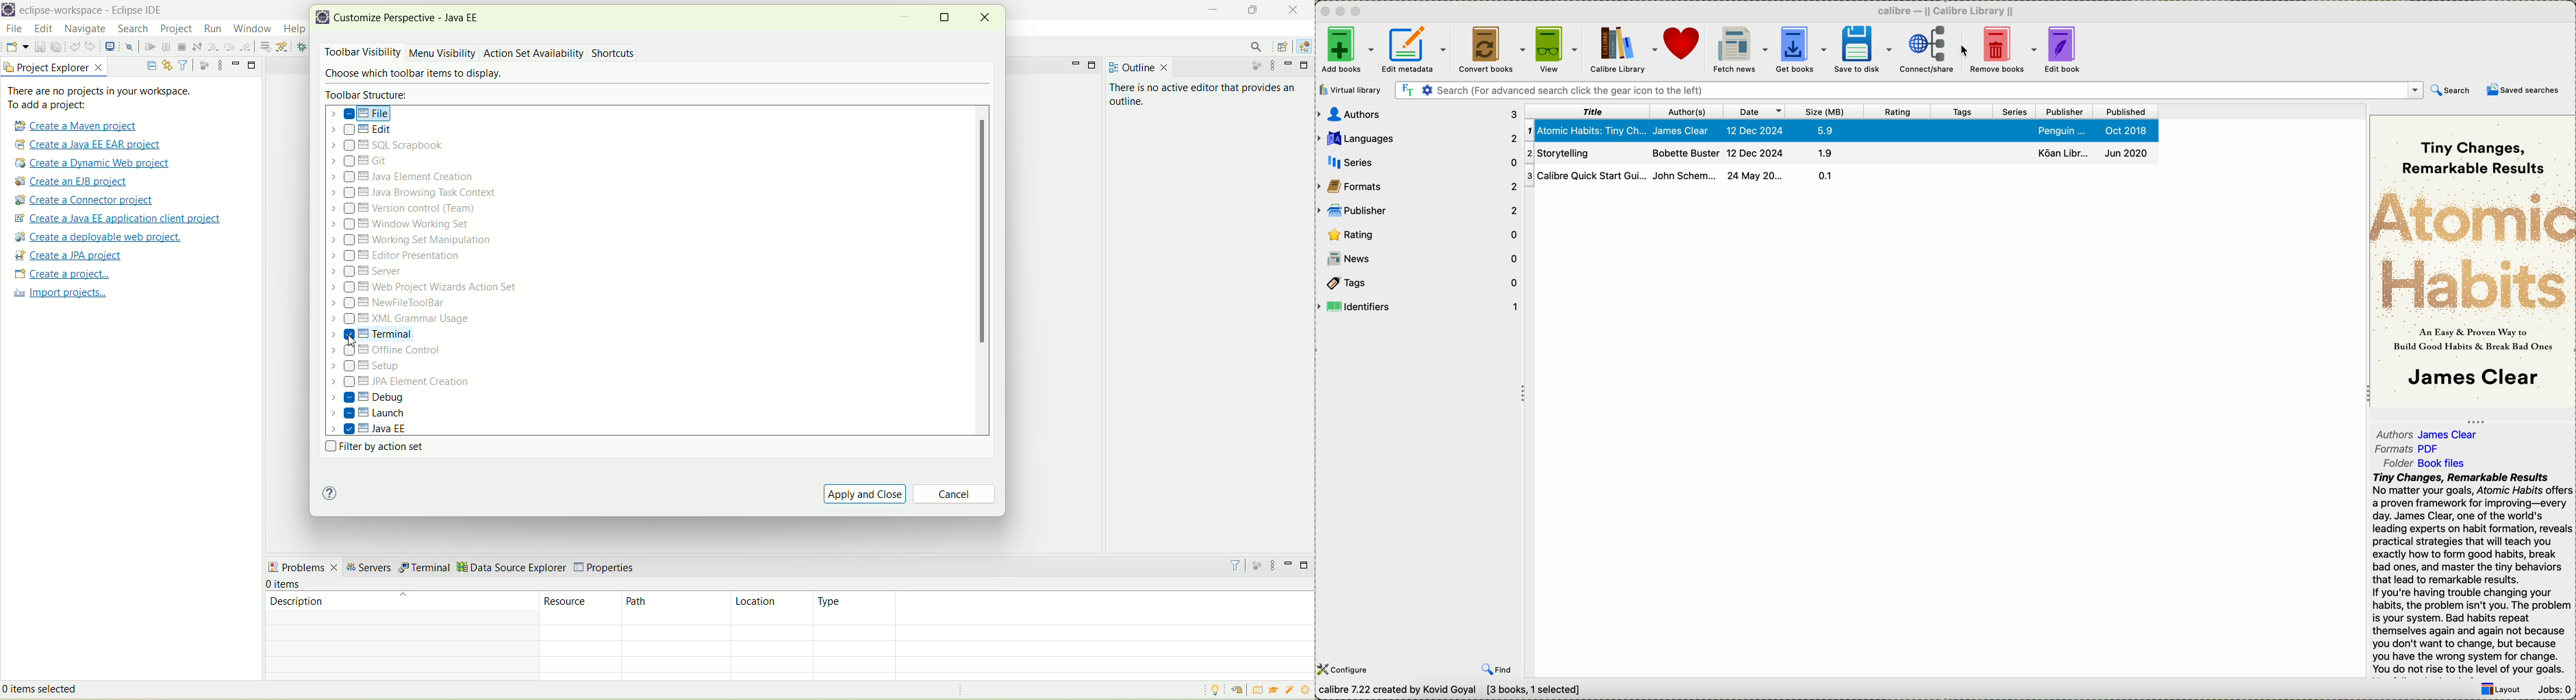 The width and height of the screenshot is (2576, 700). Describe the element at coordinates (1418, 306) in the screenshot. I see `identifiers` at that location.